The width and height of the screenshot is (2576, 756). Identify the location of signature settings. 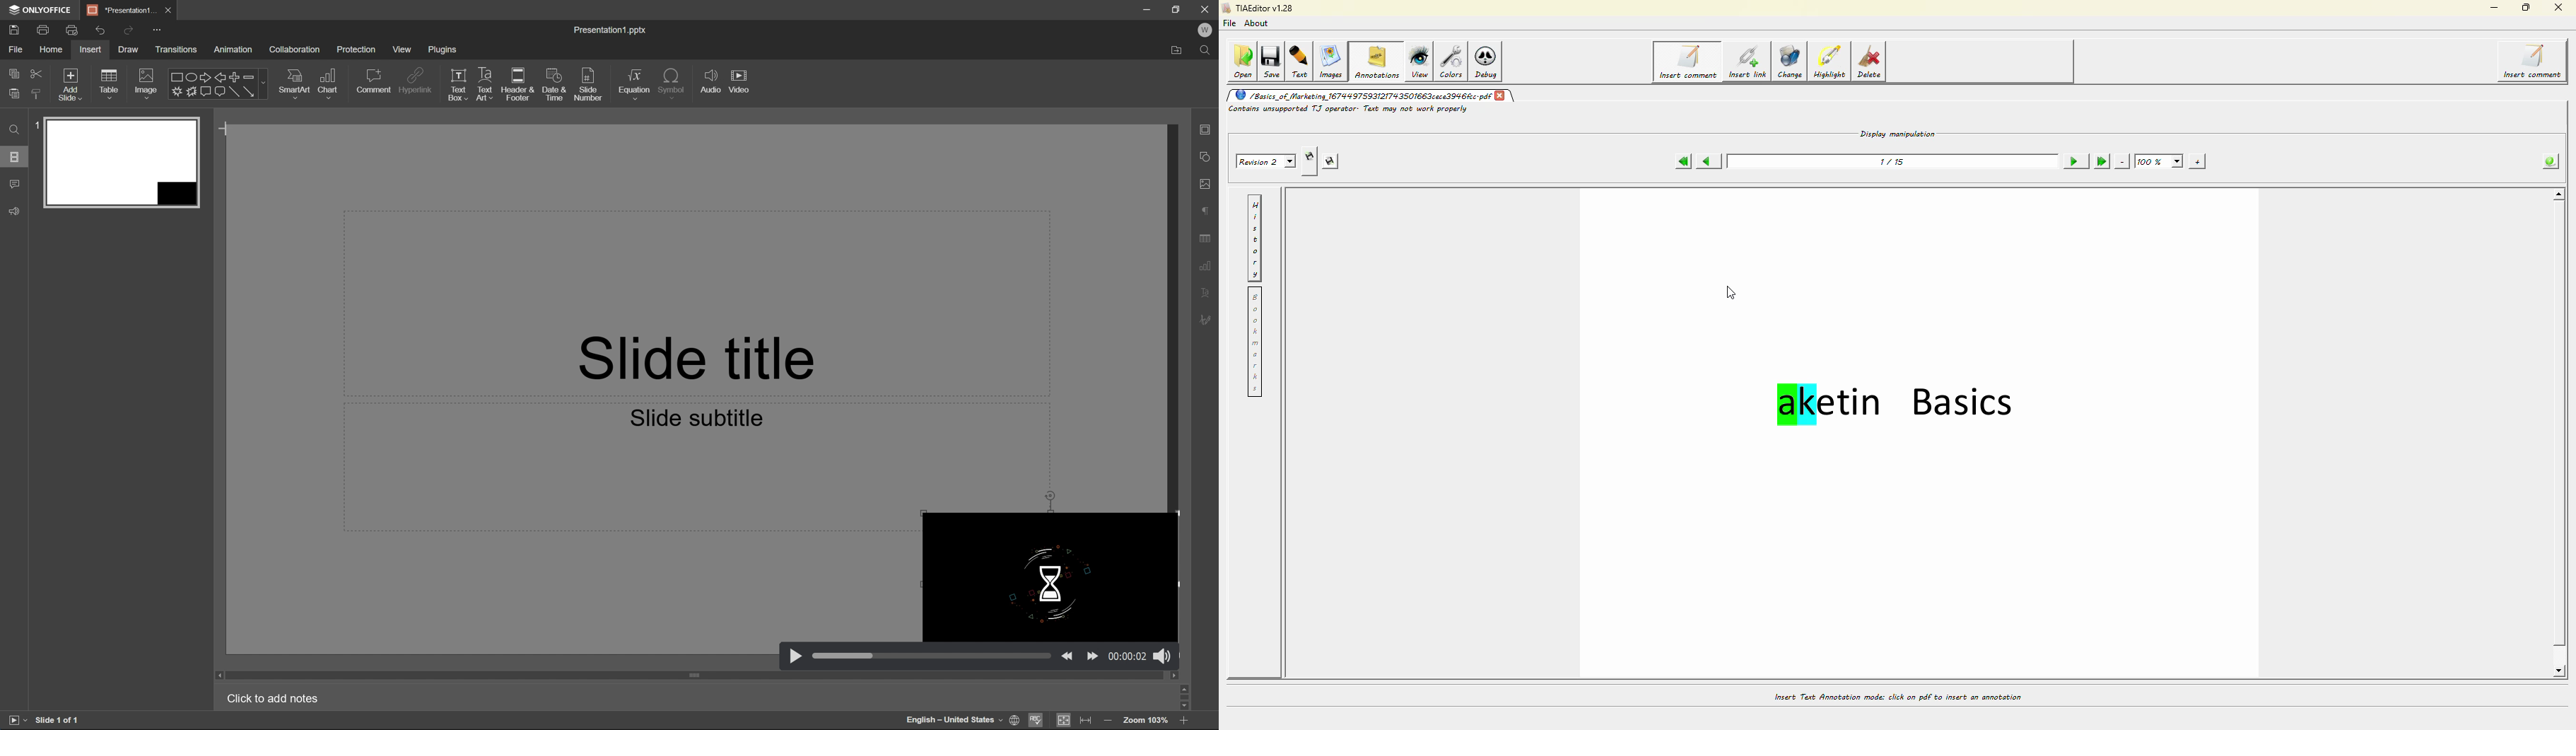
(1208, 320).